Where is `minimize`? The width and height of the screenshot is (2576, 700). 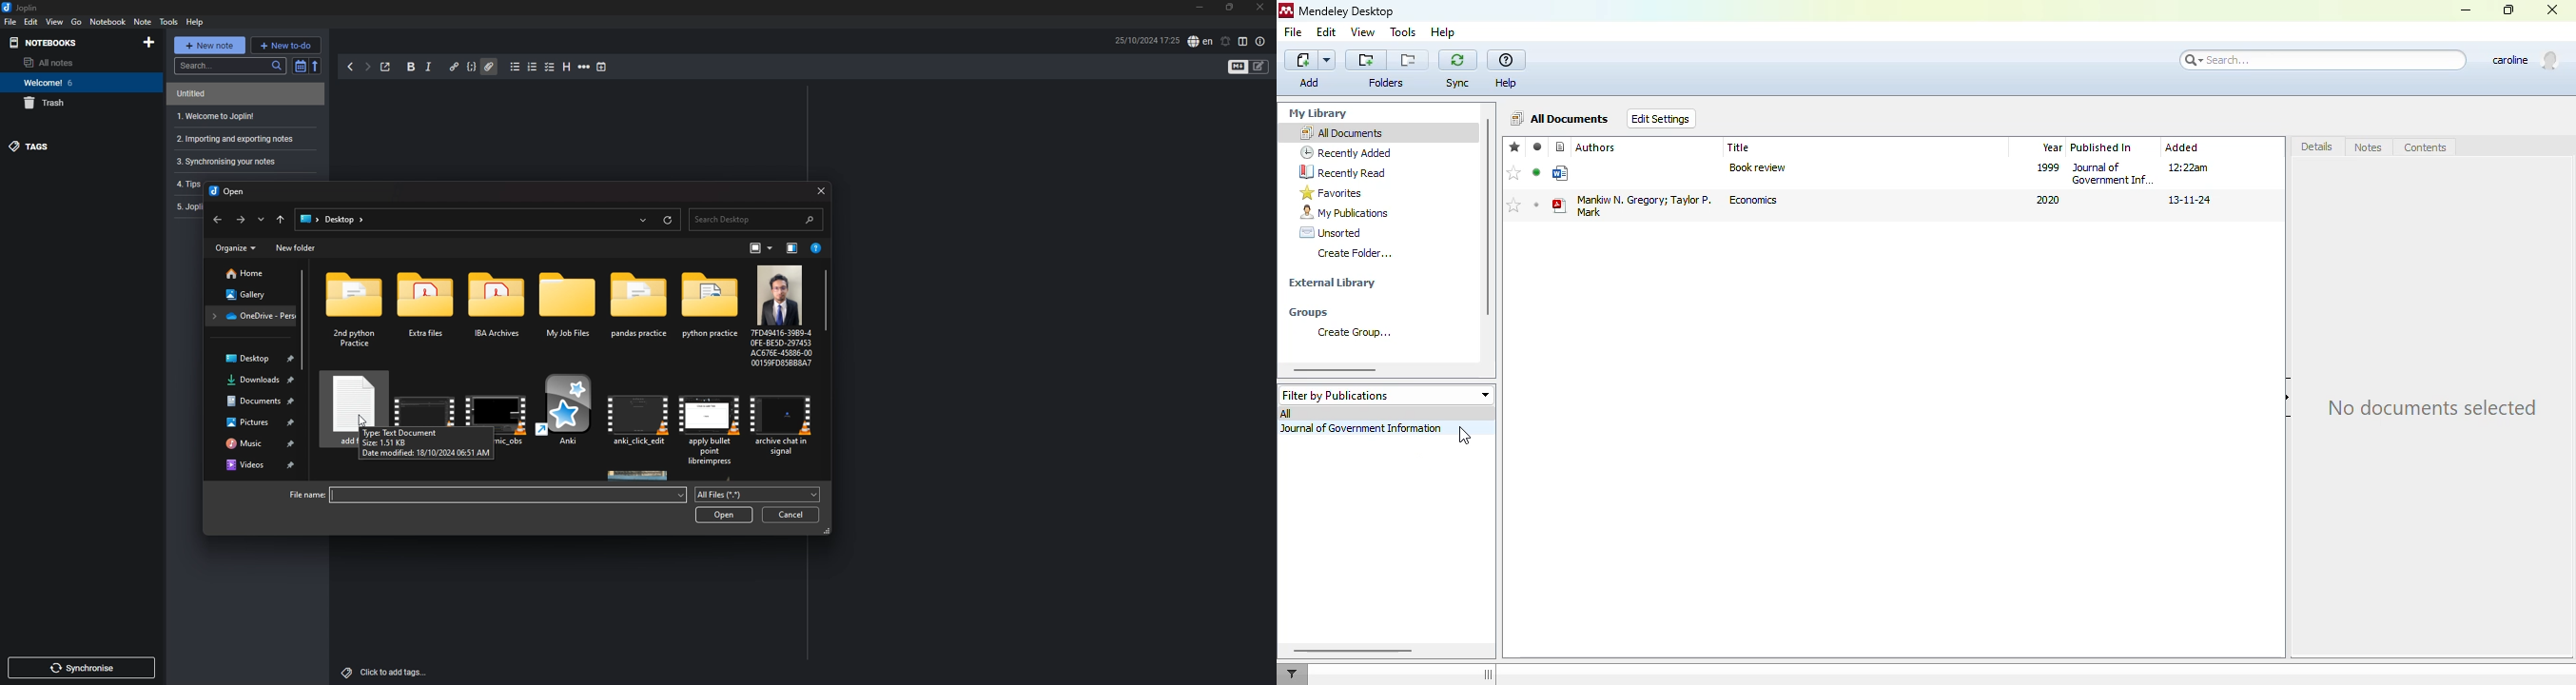
minimize is located at coordinates (1200, 7).